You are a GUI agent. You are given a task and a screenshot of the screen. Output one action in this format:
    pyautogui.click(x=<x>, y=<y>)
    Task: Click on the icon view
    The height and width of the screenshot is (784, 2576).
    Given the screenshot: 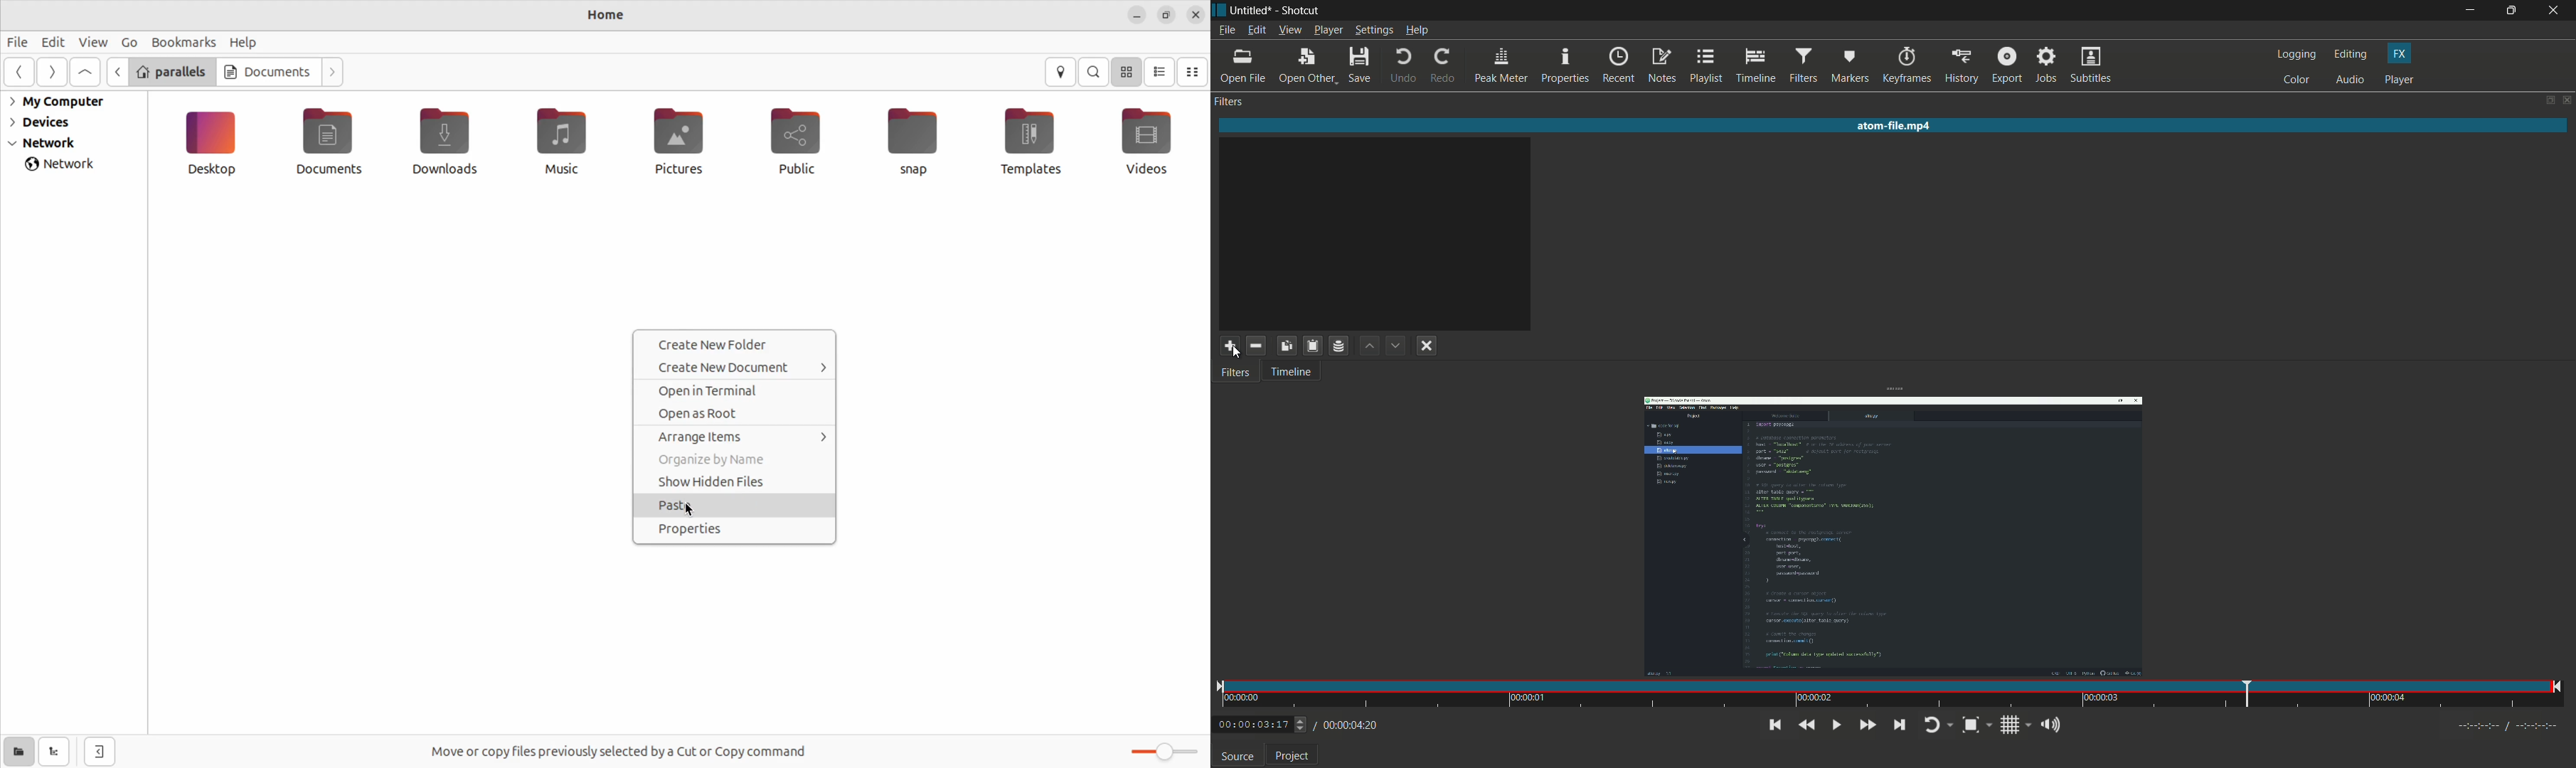 What is the action you would take?
    pyautogui.click(x=1129, y=72)
    